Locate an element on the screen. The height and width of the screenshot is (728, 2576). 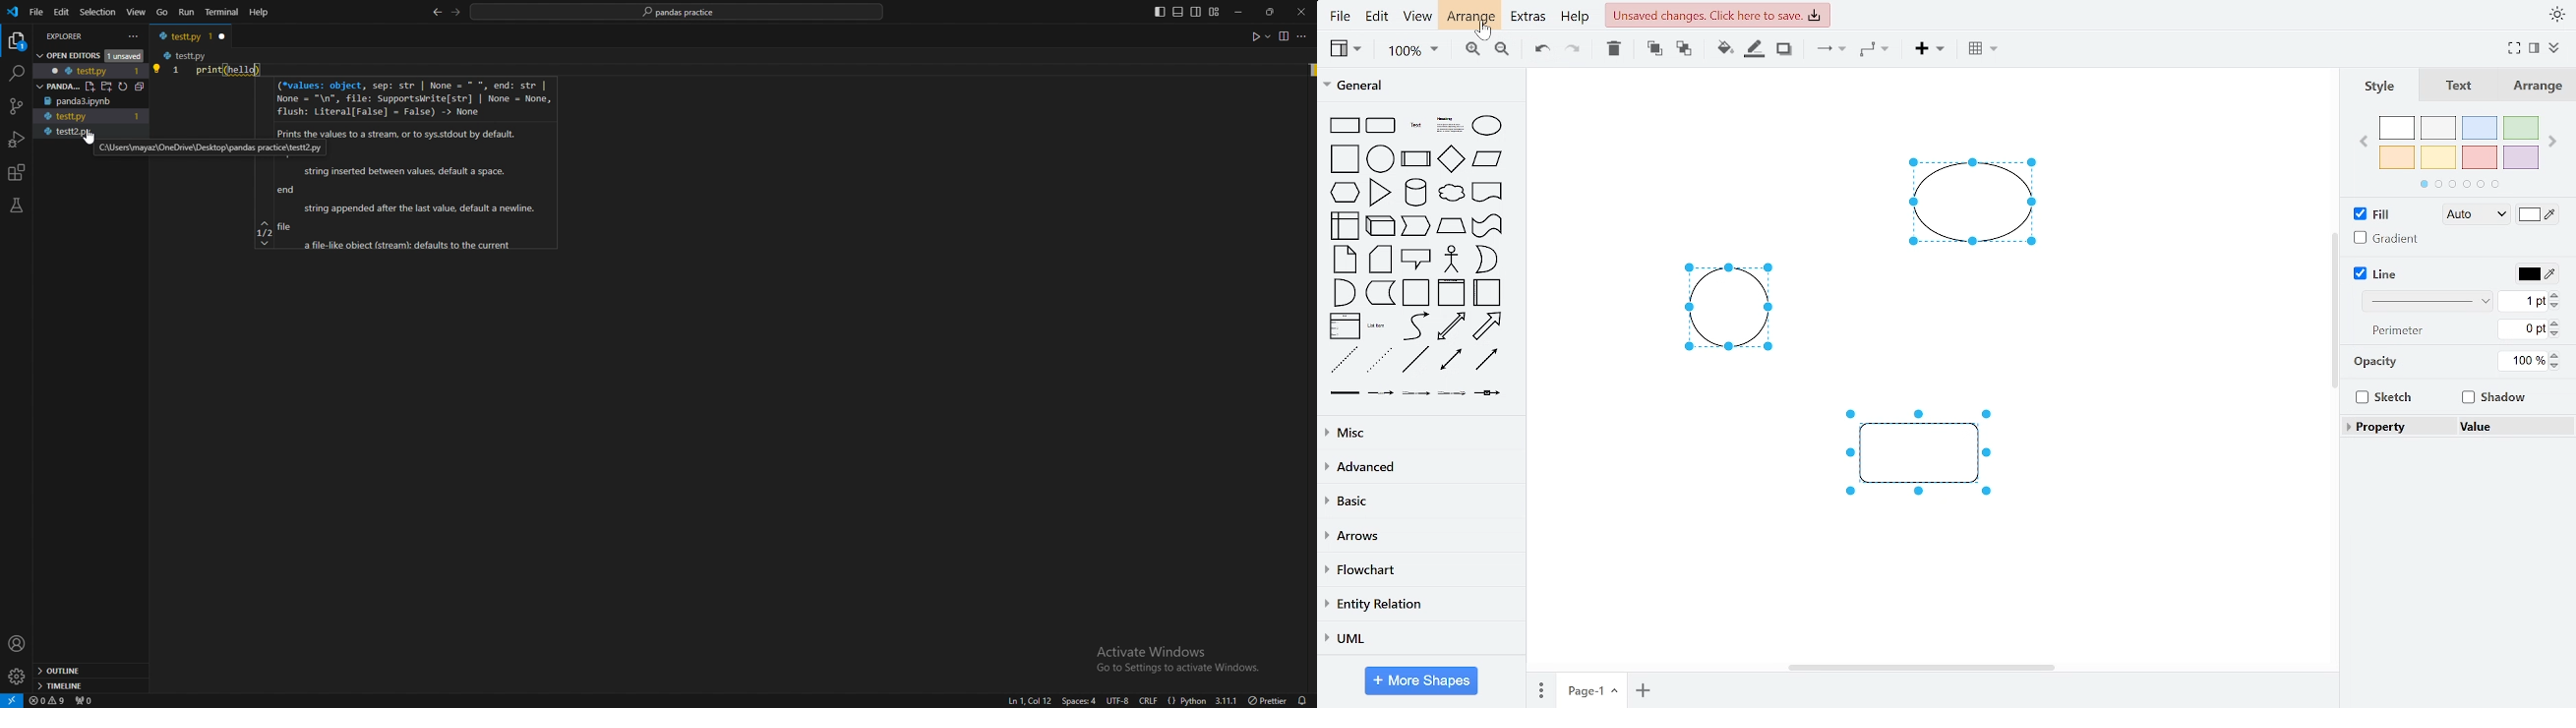
) Prettier is located at coordinates (1267, 699).